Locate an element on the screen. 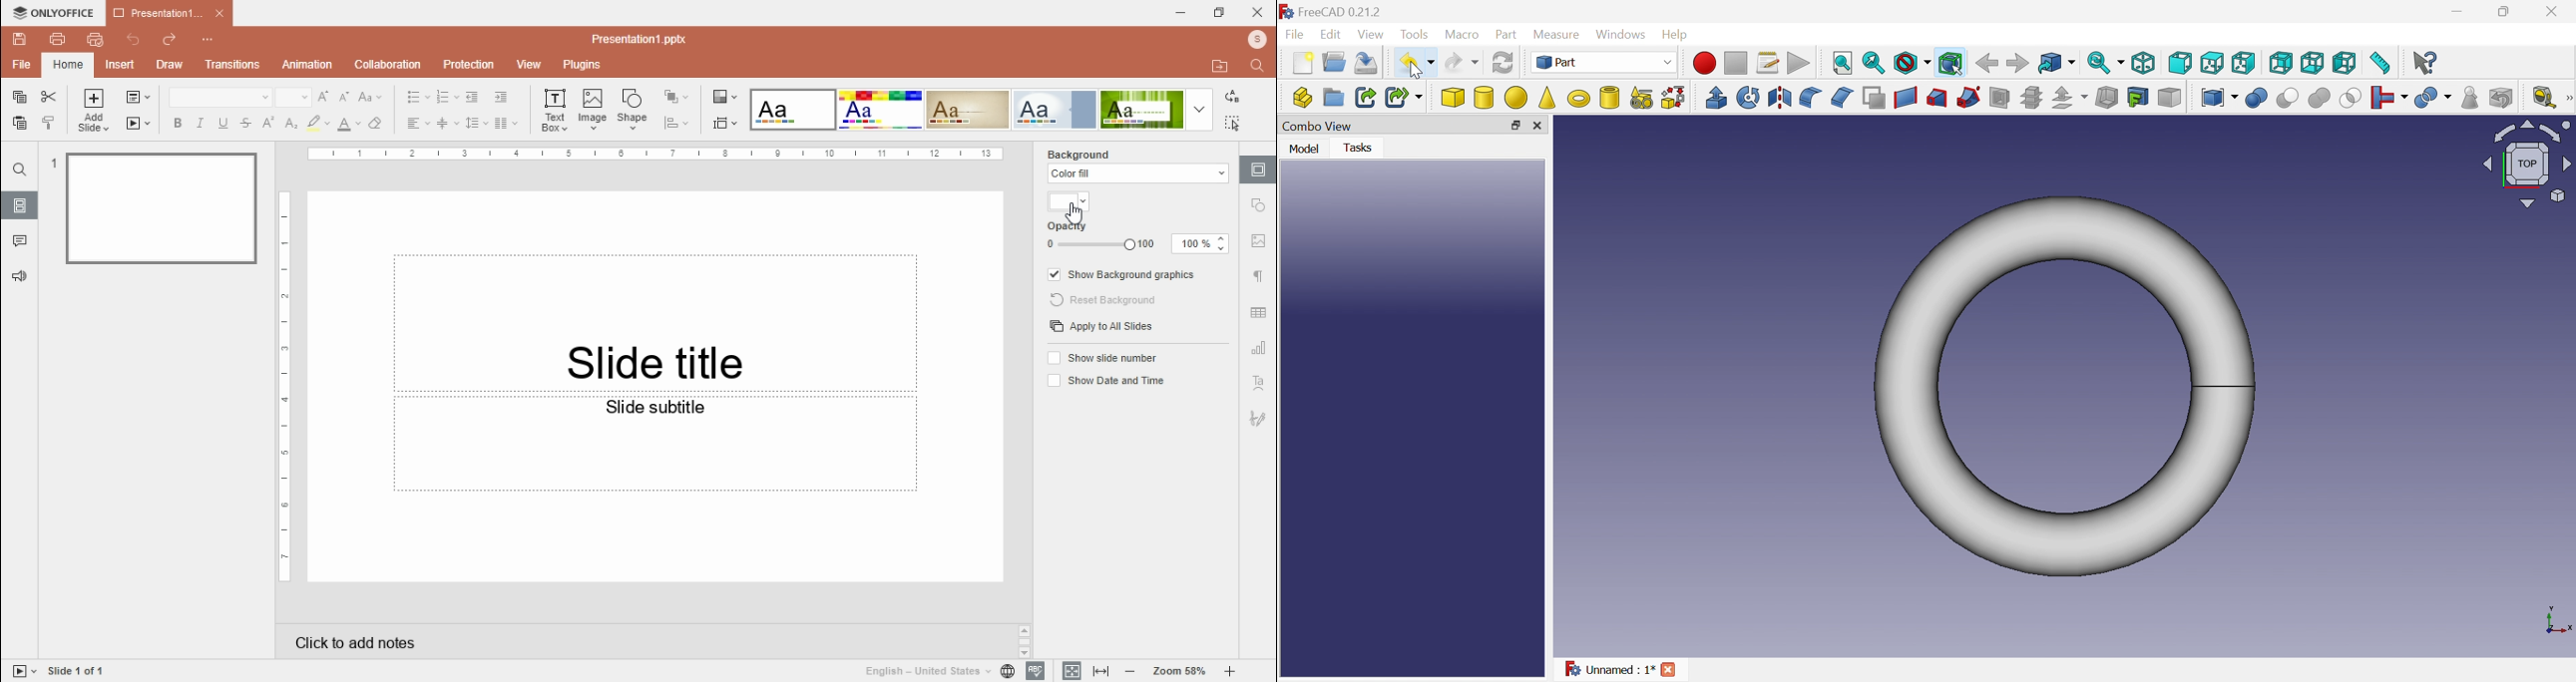 This screenshot has width=2576, height=700. scale is located at coordinates (283, 388).